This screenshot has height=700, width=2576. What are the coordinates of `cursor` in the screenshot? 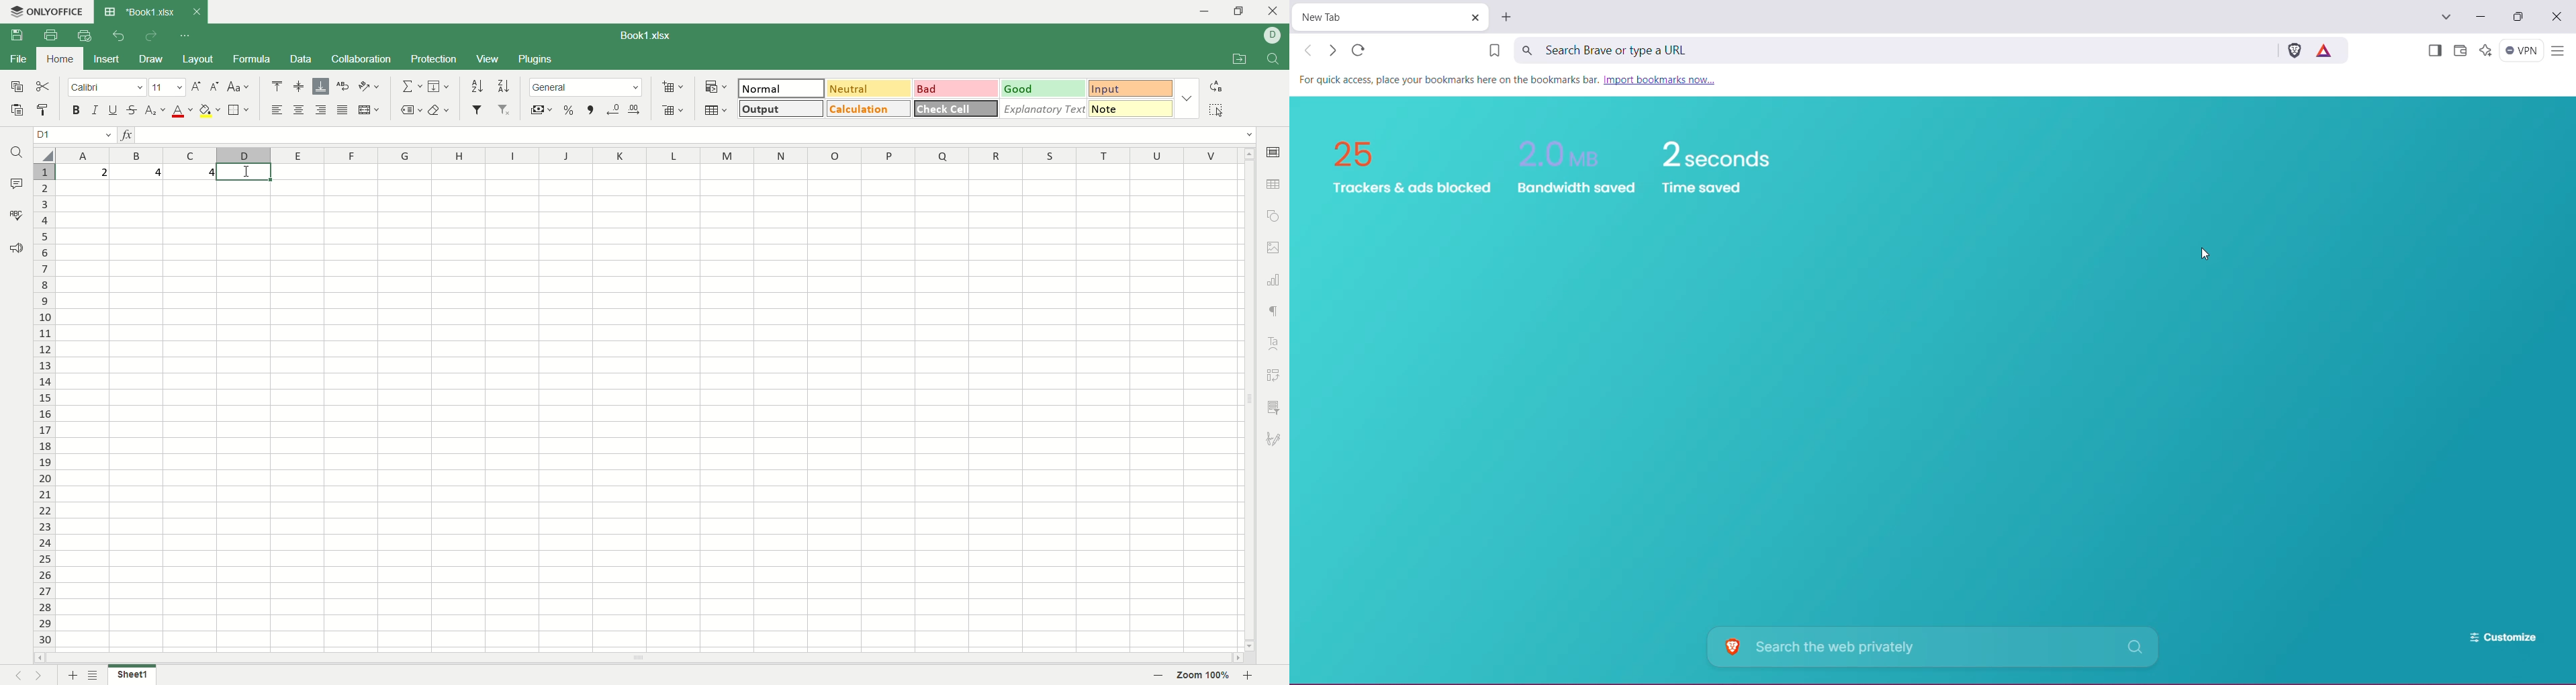 It's located at (2201, 253).